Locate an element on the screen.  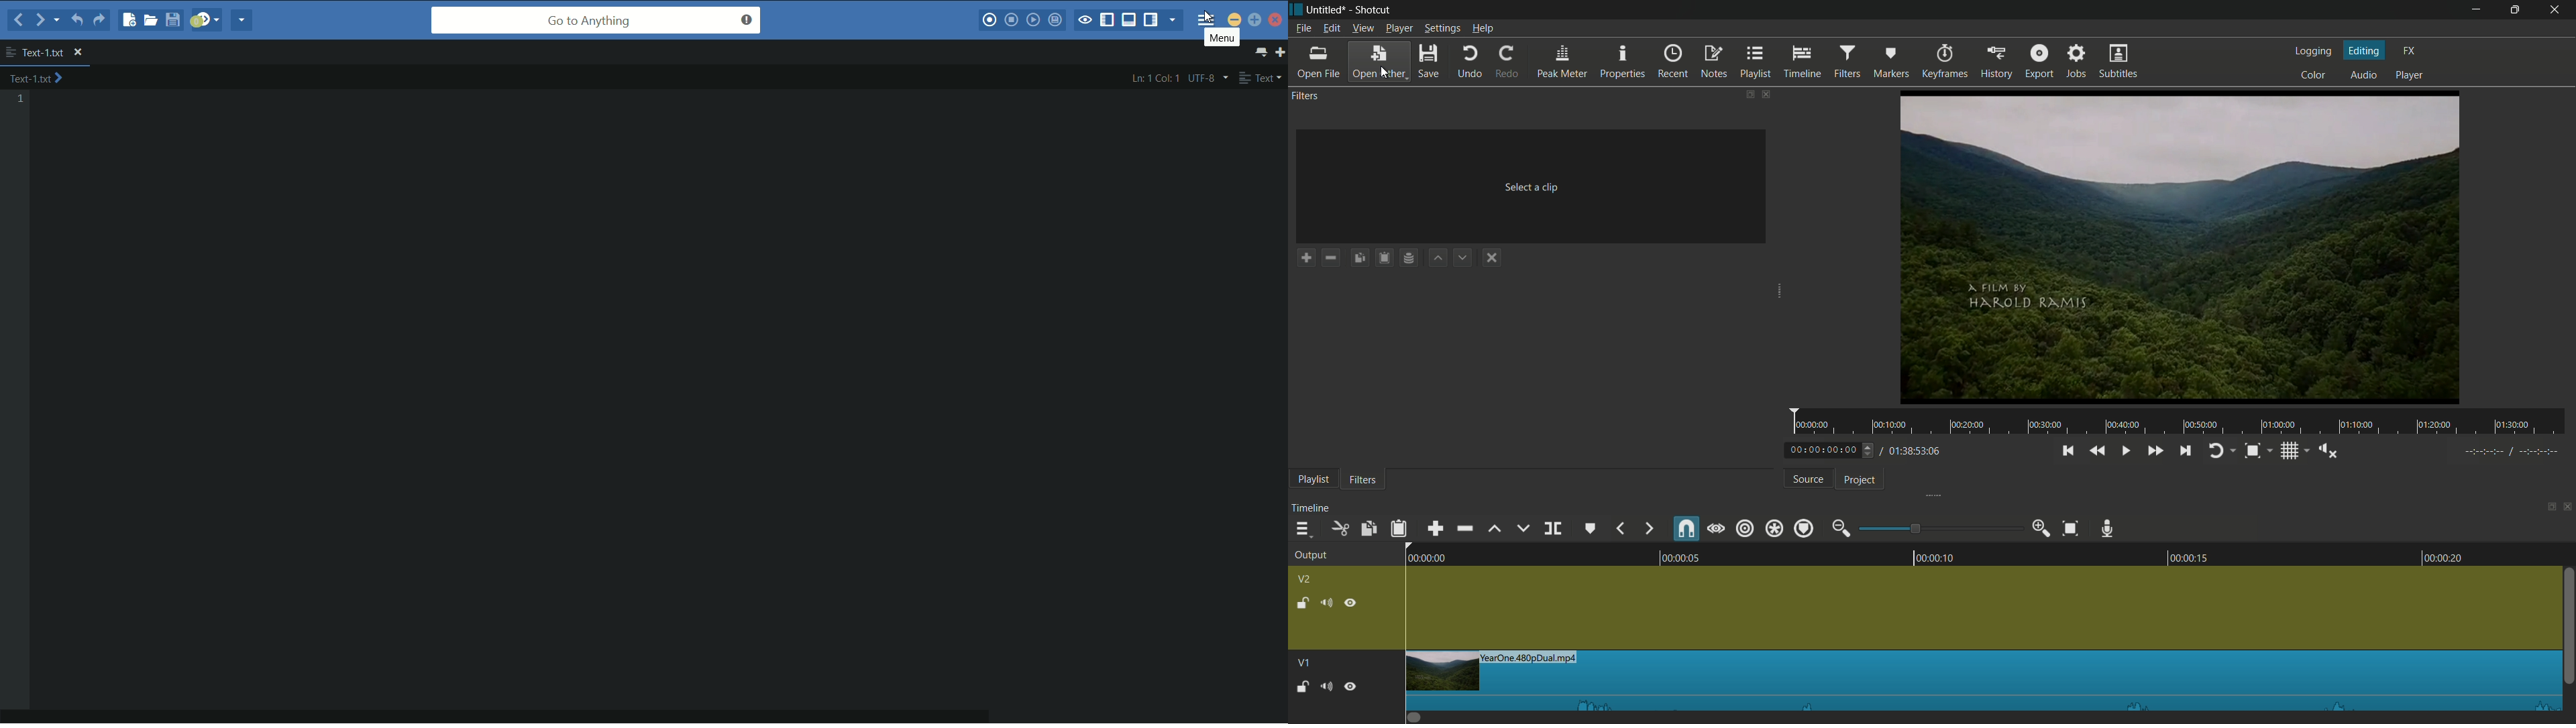
overwrite is located at coordinates (1523, 529).